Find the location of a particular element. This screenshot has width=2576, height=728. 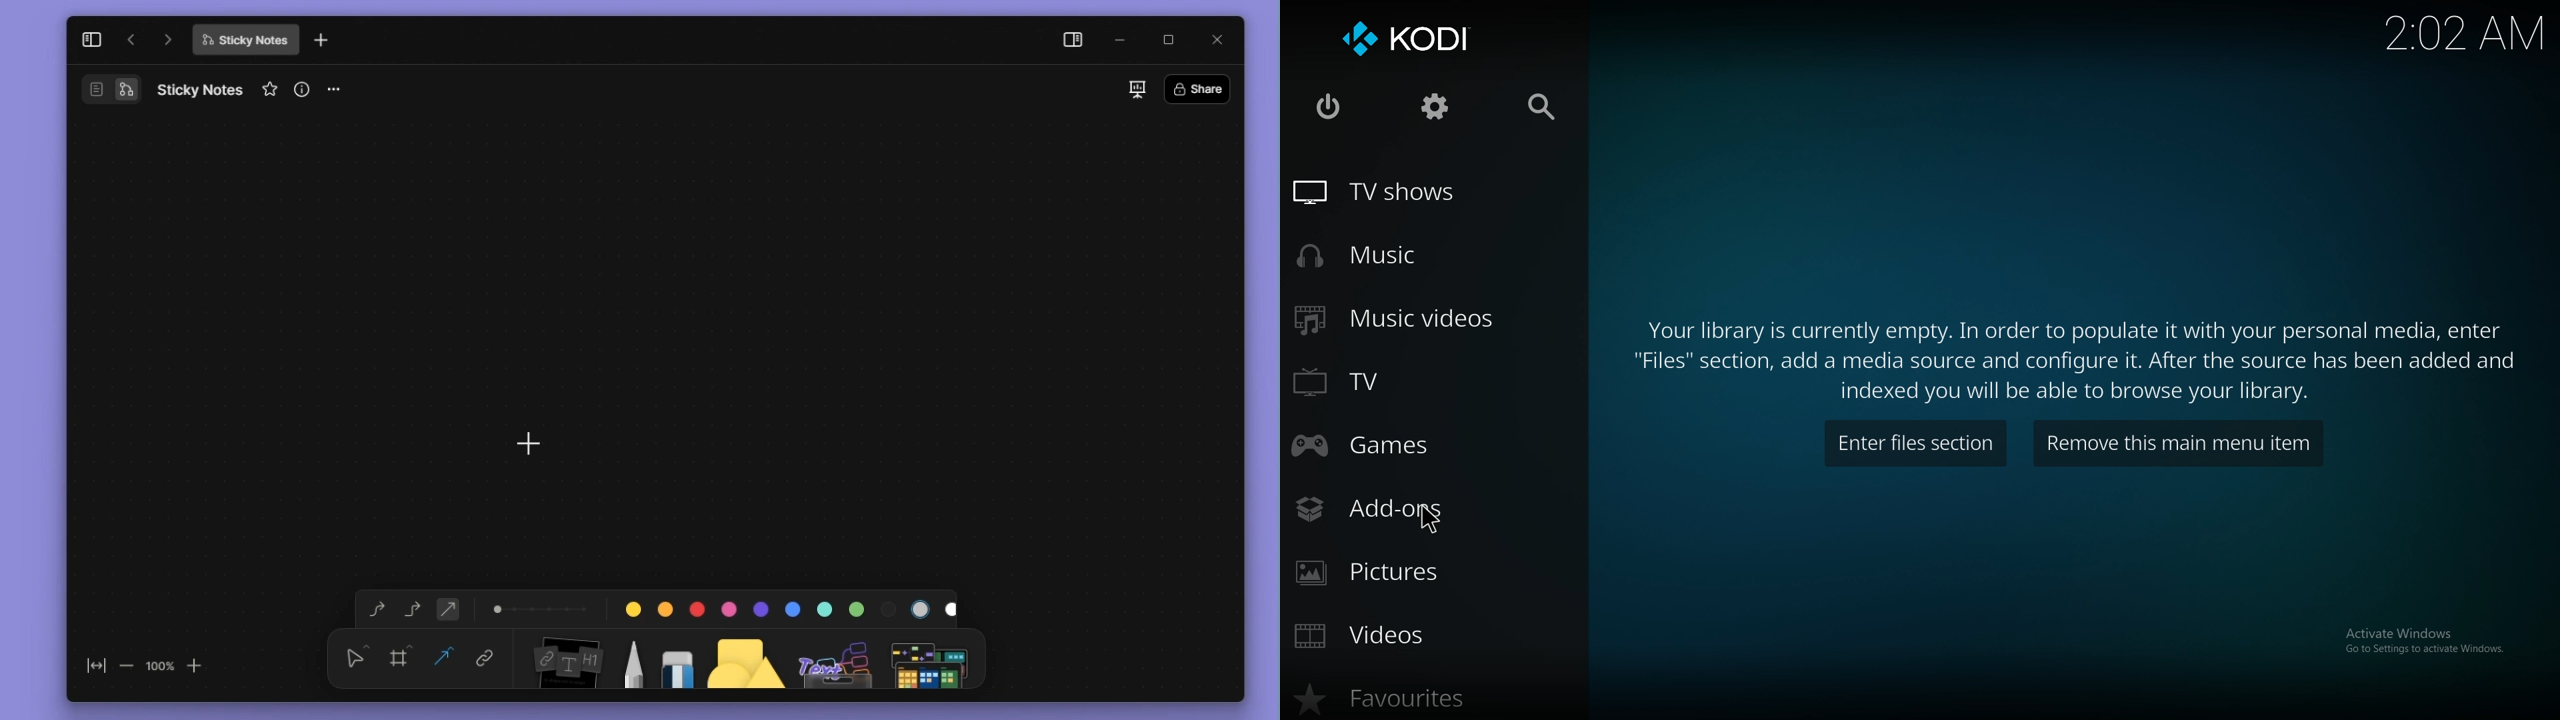

settings is located at coordinates (1436, 107).